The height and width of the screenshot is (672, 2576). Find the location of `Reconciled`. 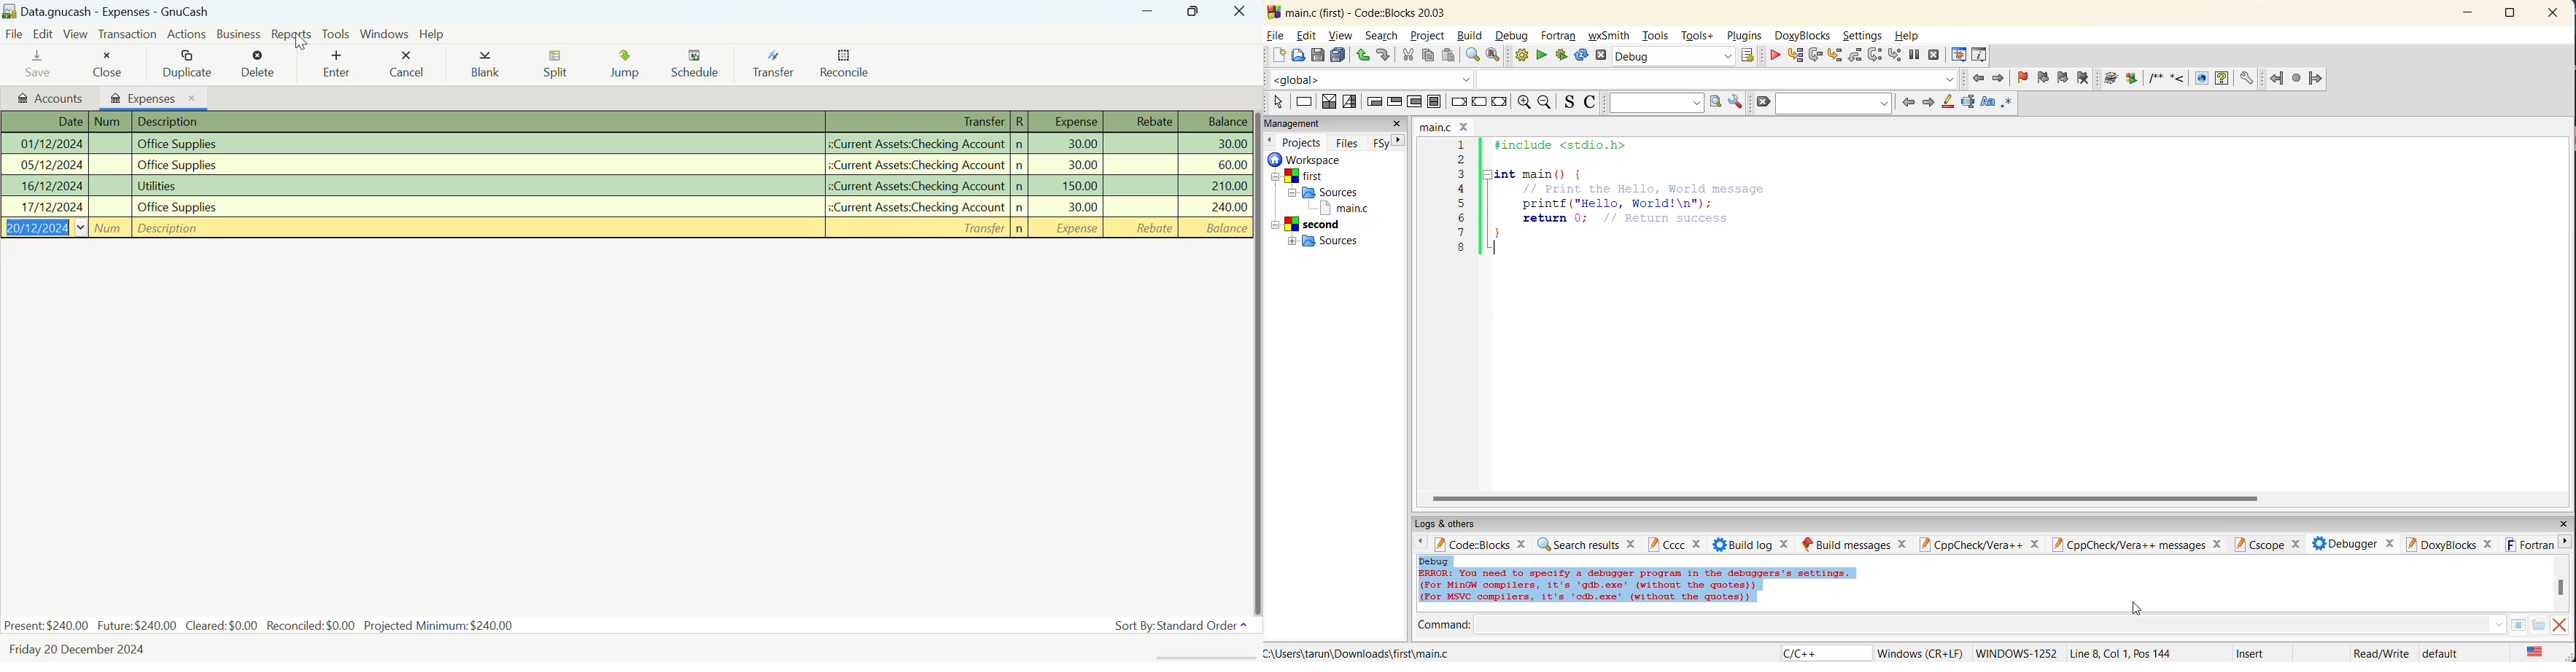

Reconciled is located at coordinates (312, 625).